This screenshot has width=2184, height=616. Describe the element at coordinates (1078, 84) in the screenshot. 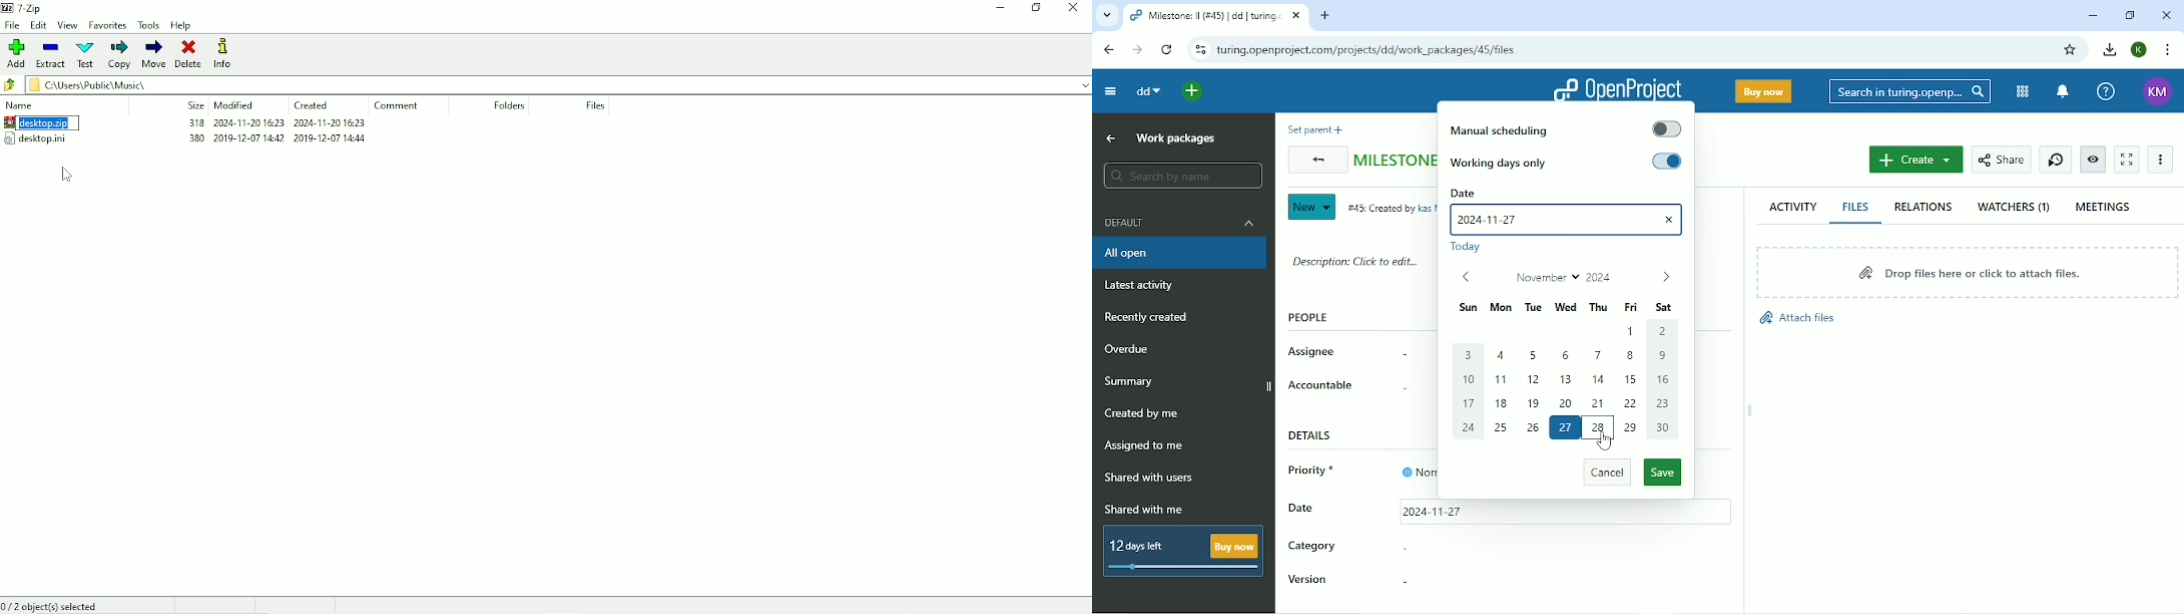

I see `drop down` at that location.